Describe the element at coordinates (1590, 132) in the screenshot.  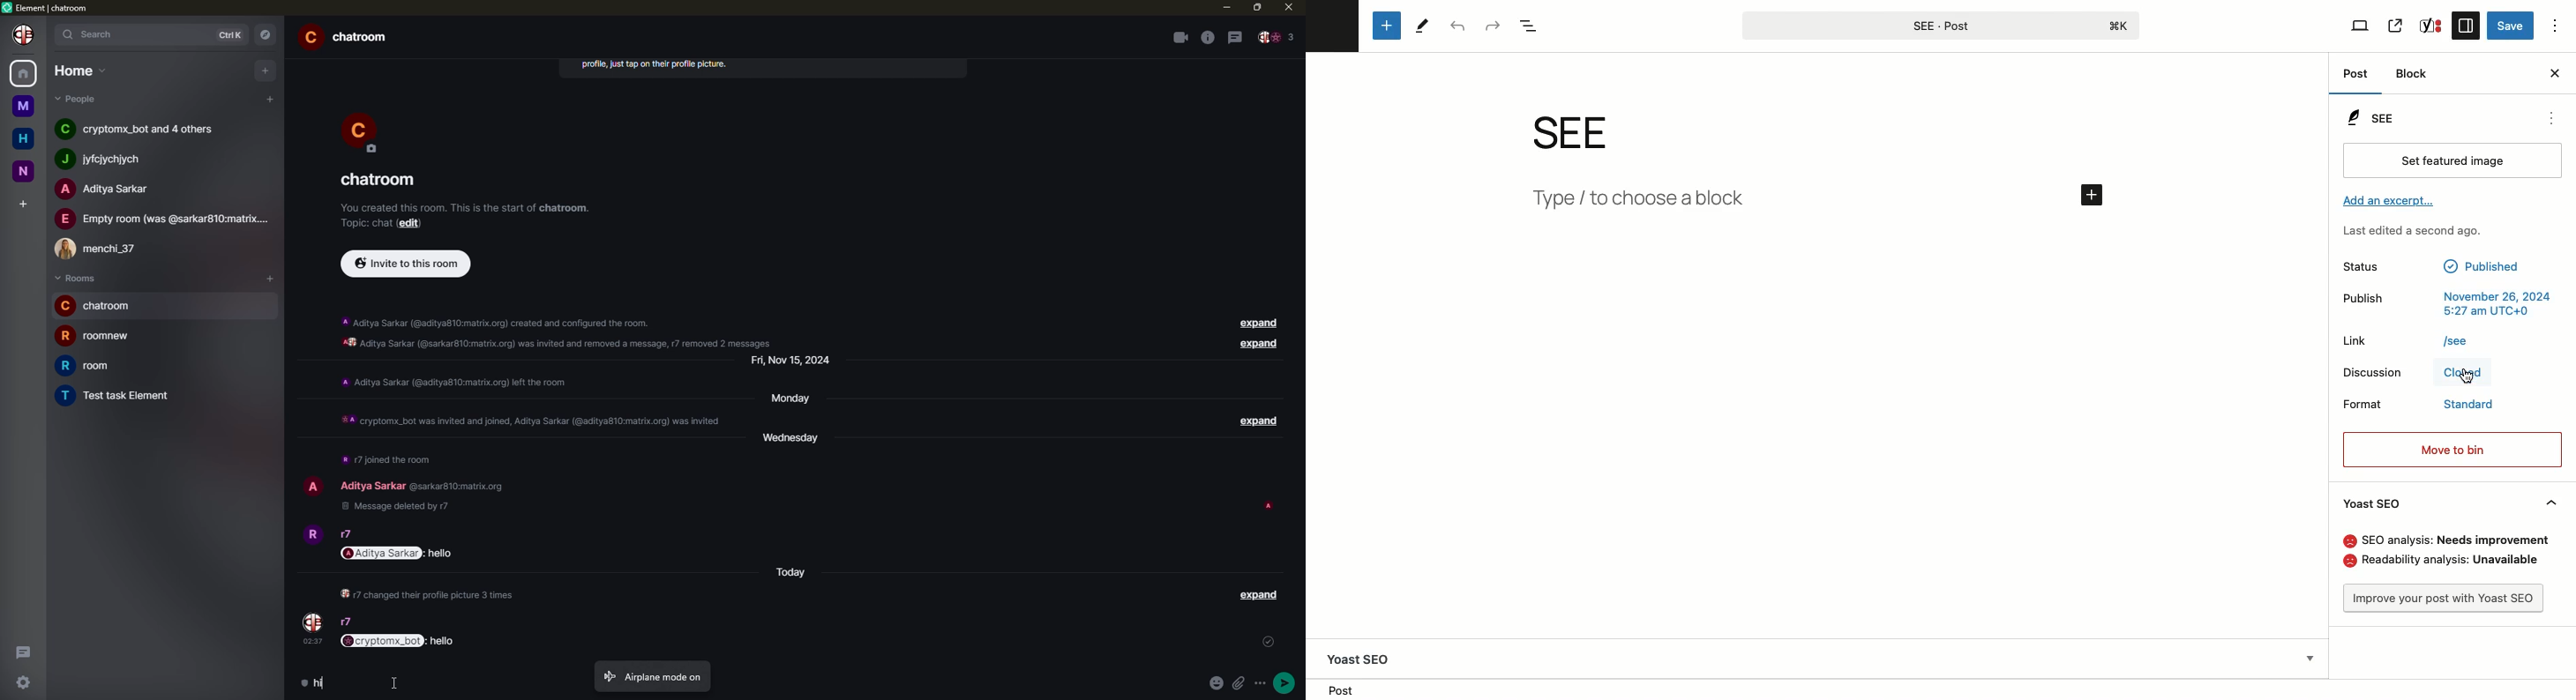
I see `see` at that location.